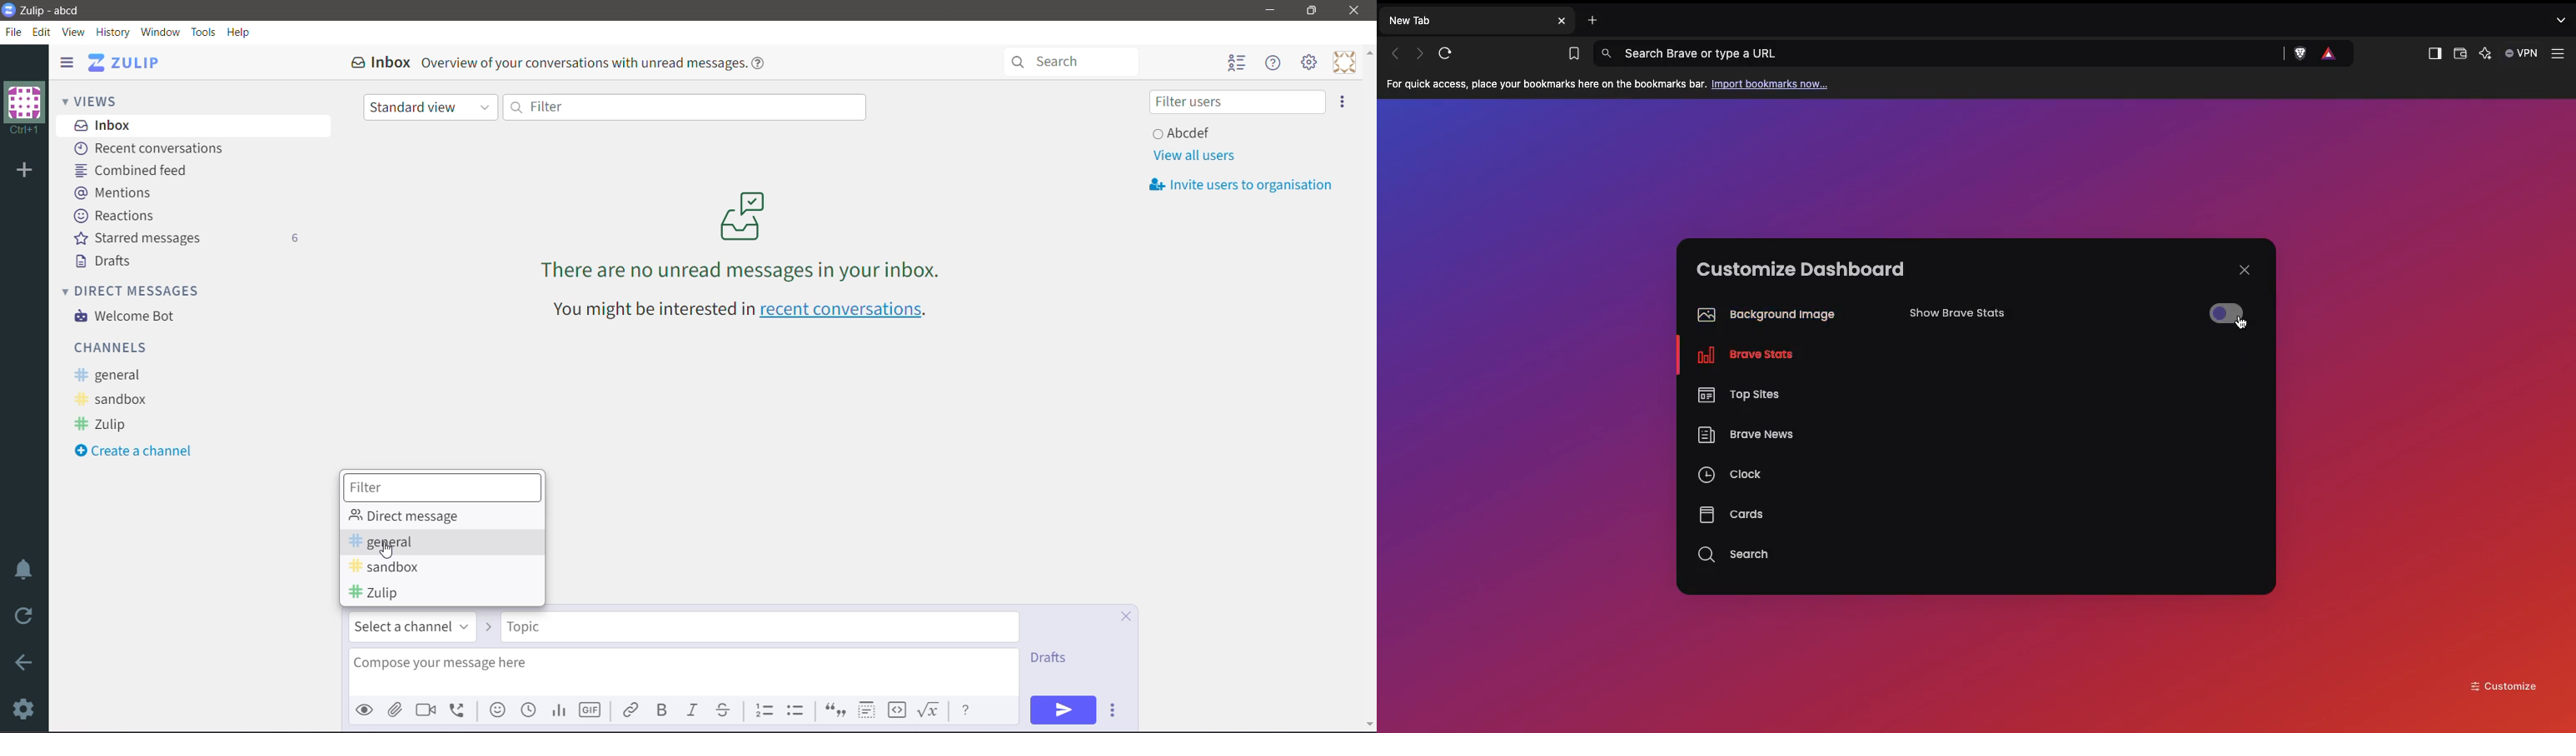 The image size is (2576, 756). I want to click on Close new tab, so click(1562, 21).